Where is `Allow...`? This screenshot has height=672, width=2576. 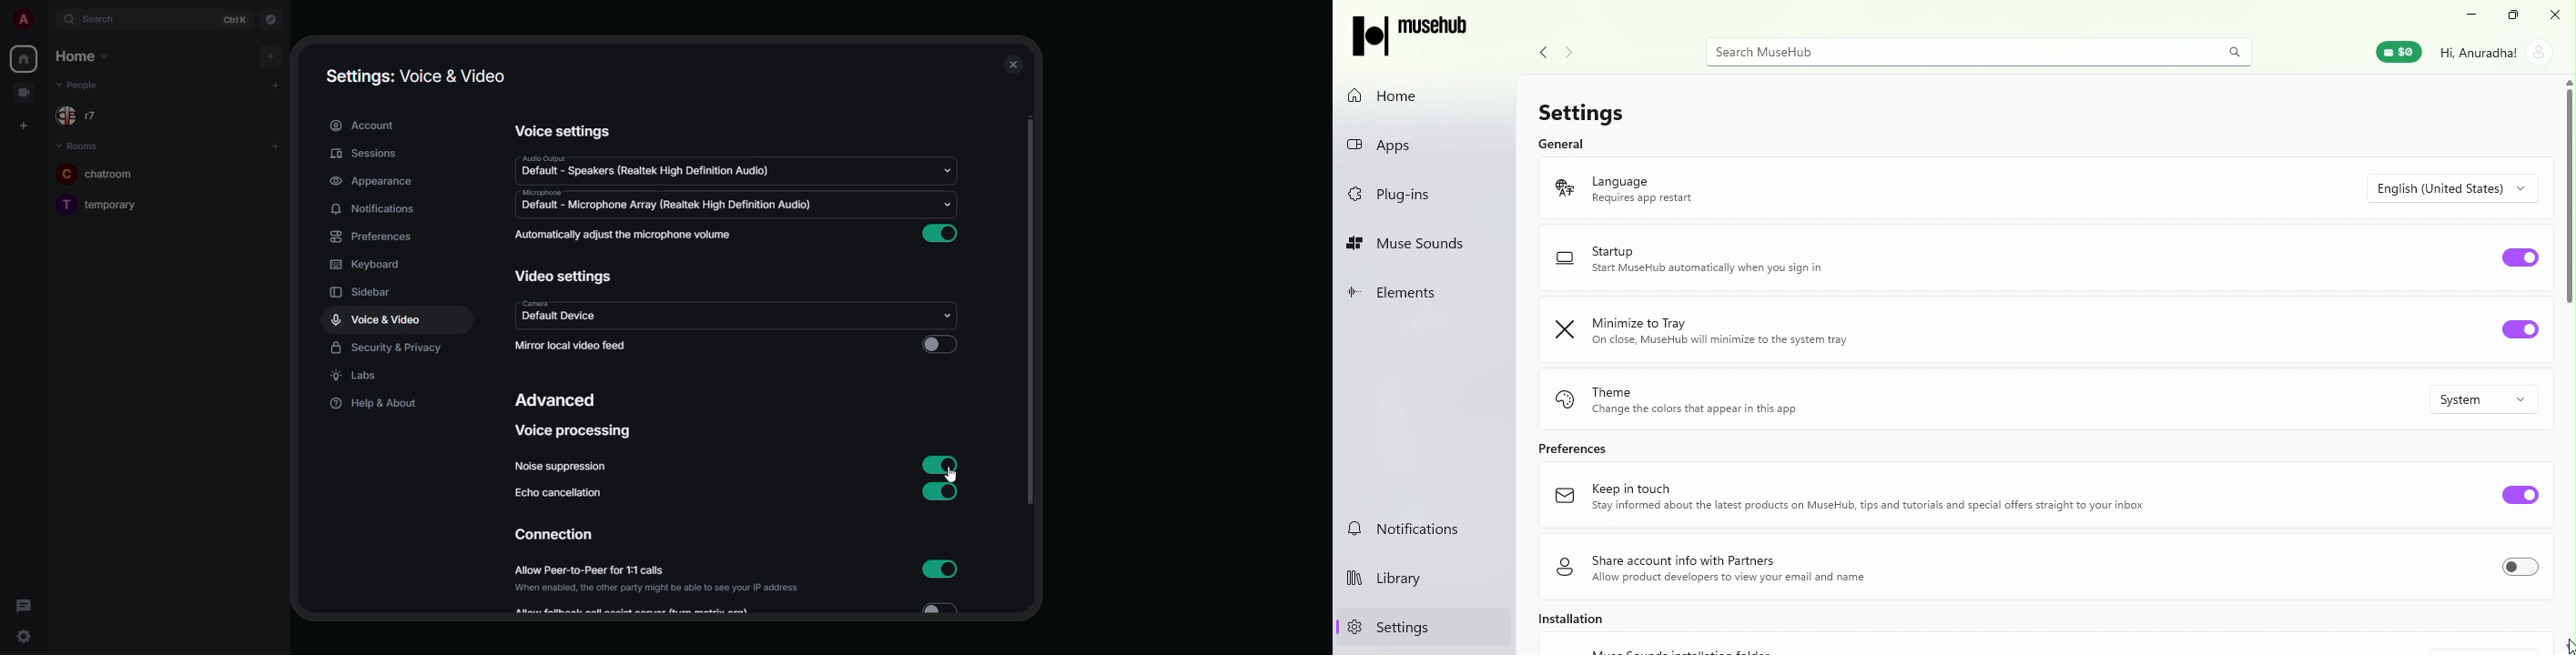 Allow... is located at coordinates (637, 611).